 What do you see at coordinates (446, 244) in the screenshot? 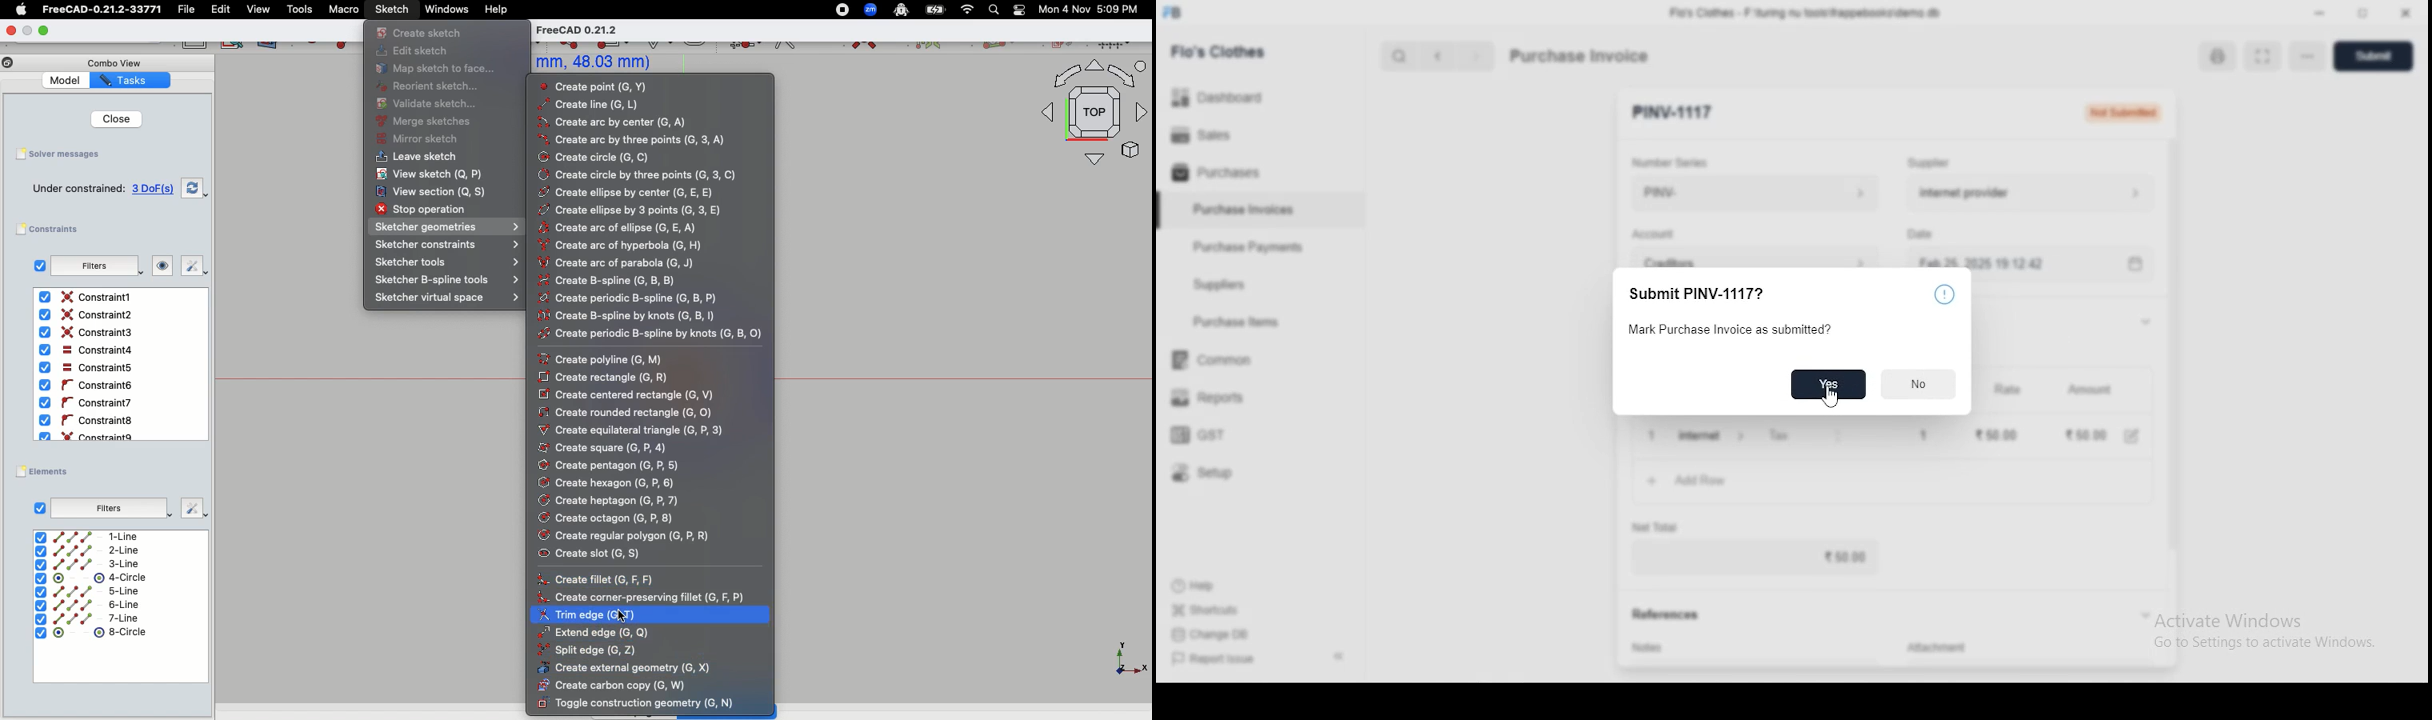
I see `Sketcher constraints` at bounding box center [446, 244].